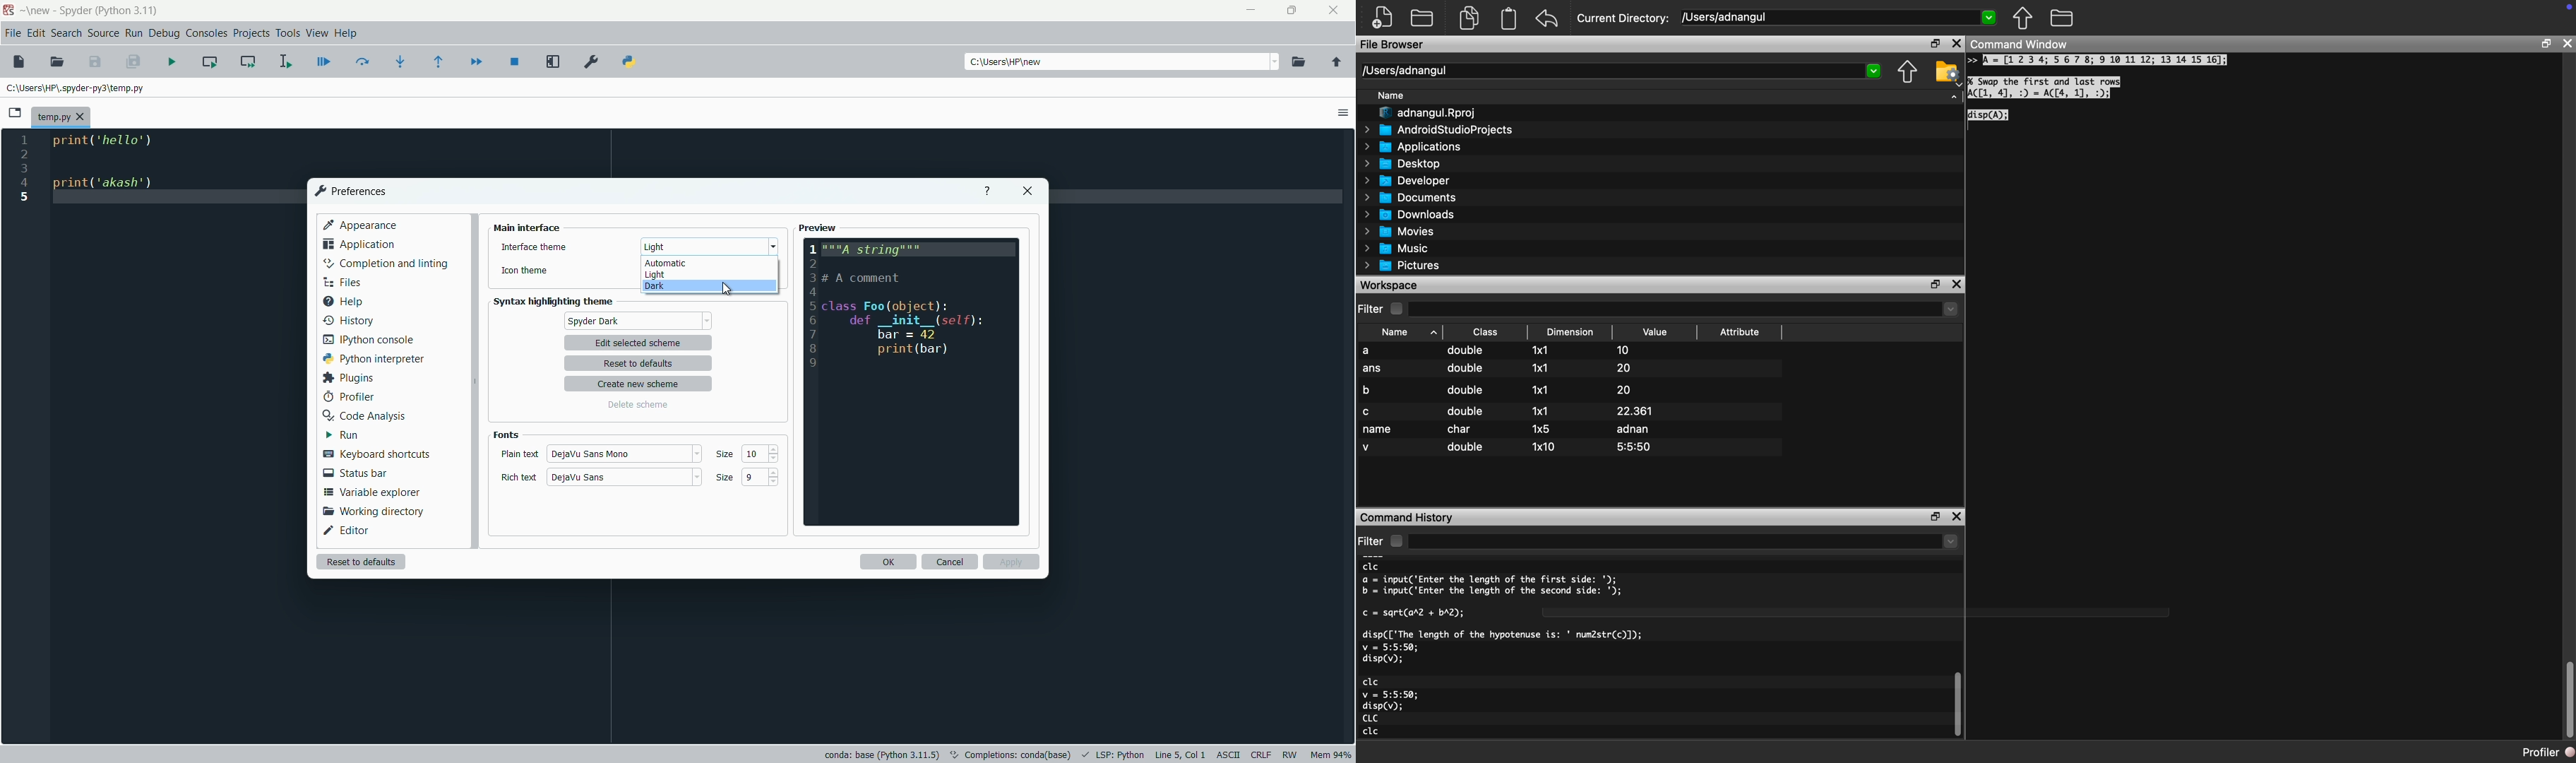  Describe the element at coordinates (346, 379) in the screenshot. I see `plugins` at that location.